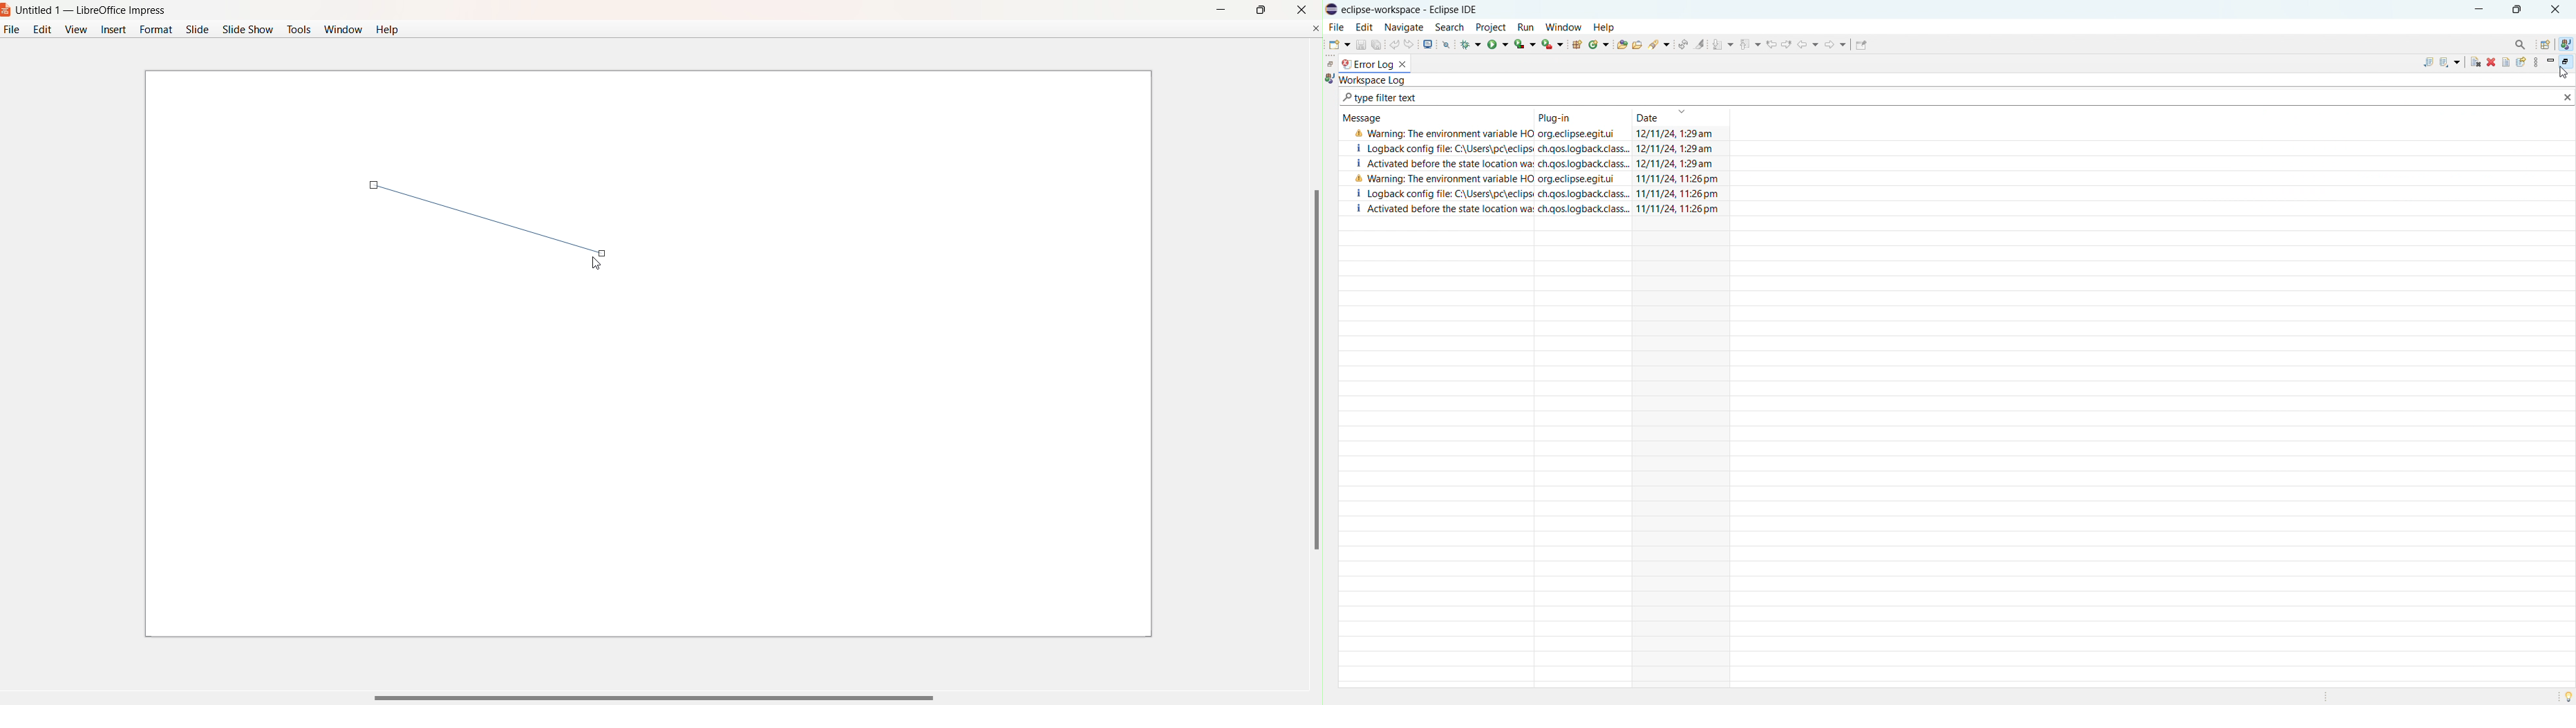 The width and height of the screenshot is (2576, 728). I want to click on close, so click(2568, 98).